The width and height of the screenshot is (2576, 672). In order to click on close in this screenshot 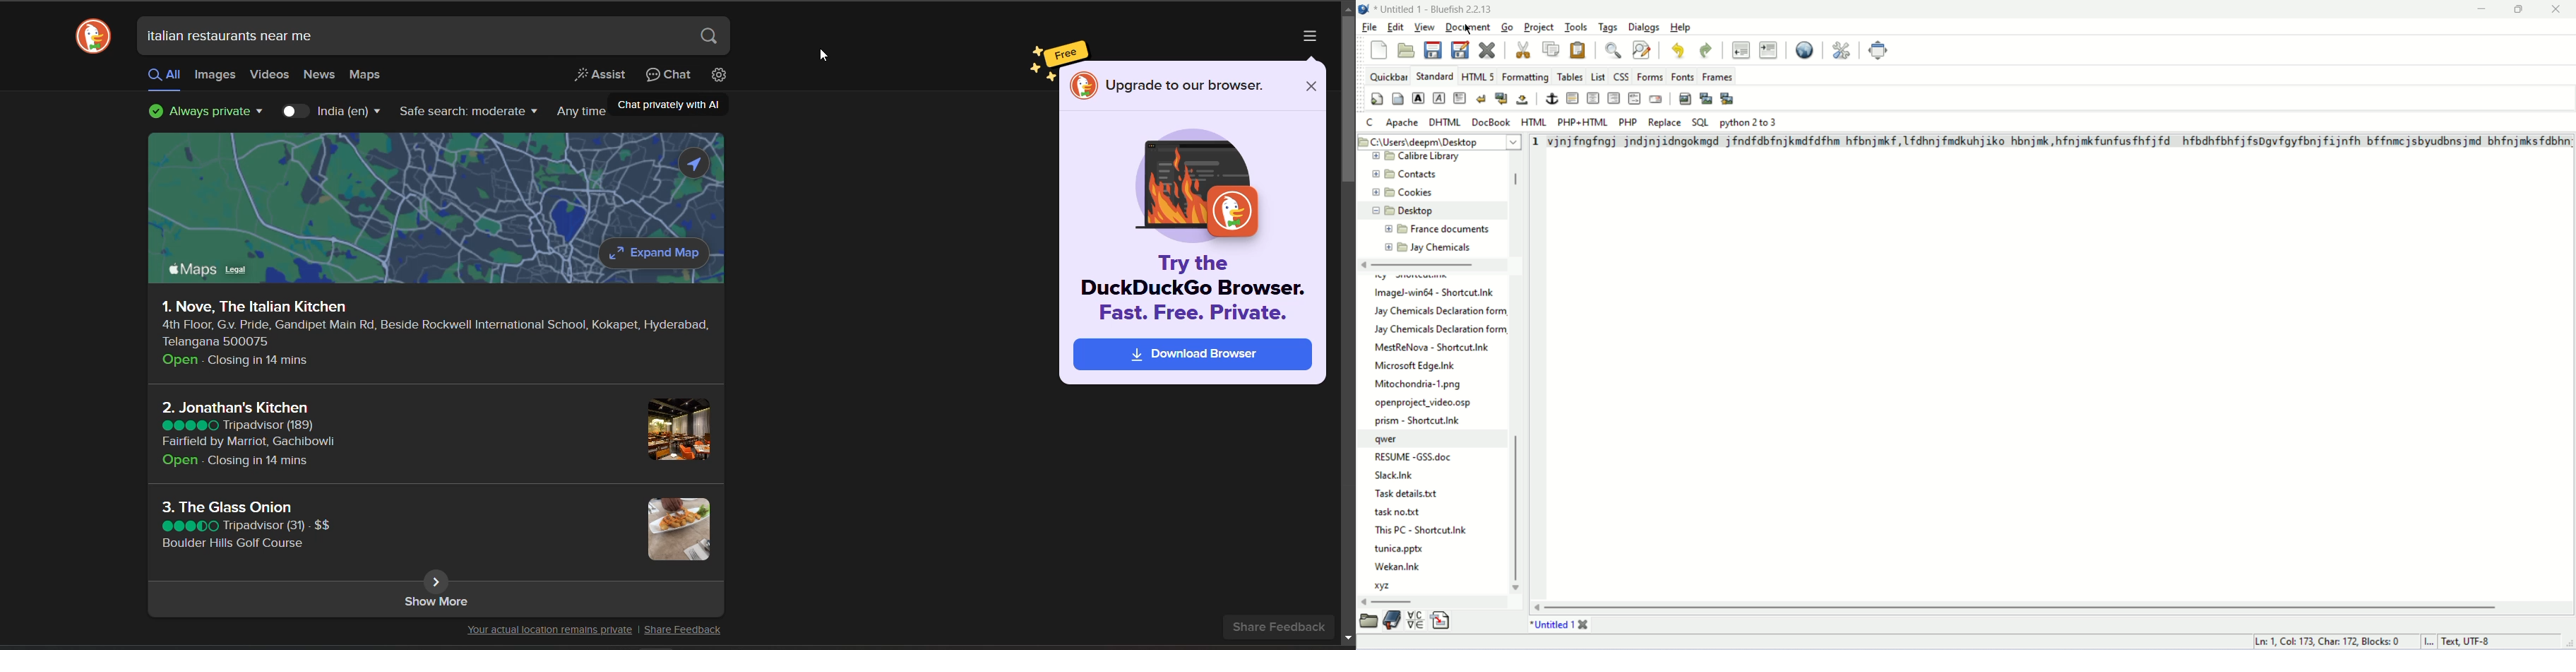, I will do `click(2556, 10)`.